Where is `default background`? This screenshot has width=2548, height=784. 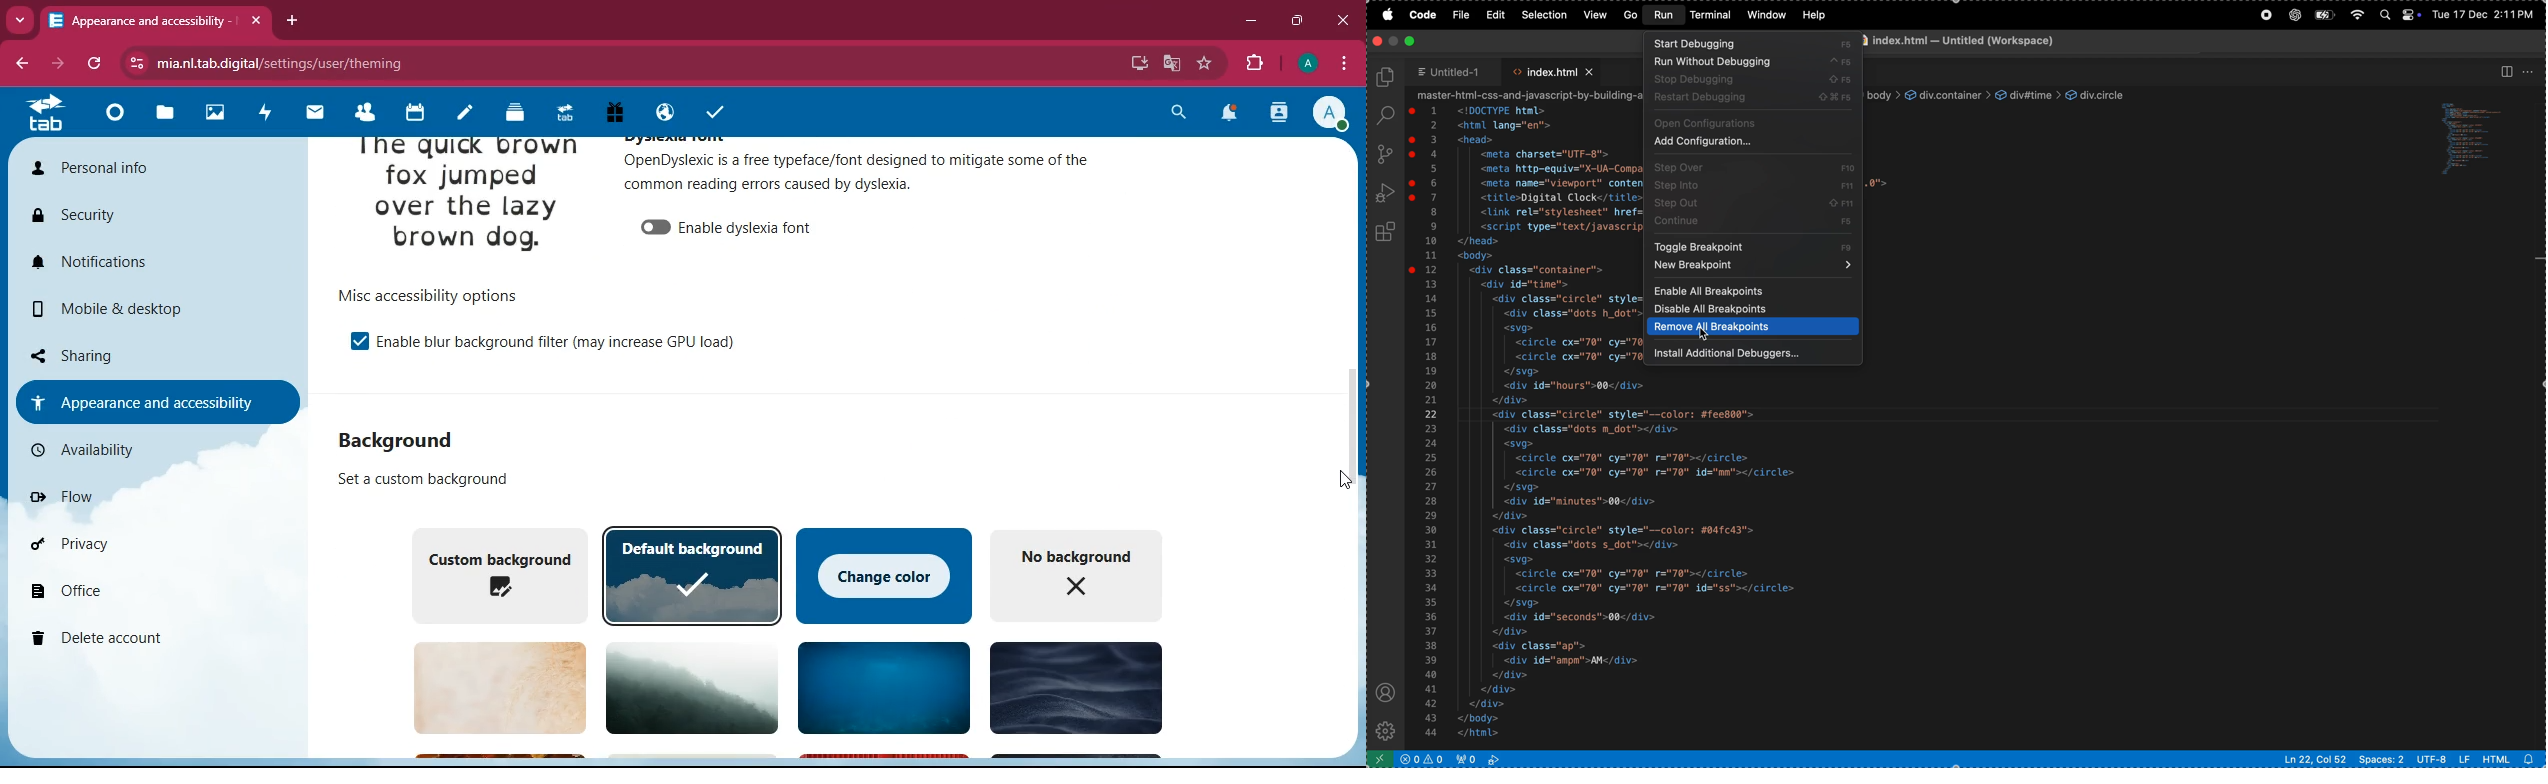
default background is located at coordinates (692, 575).